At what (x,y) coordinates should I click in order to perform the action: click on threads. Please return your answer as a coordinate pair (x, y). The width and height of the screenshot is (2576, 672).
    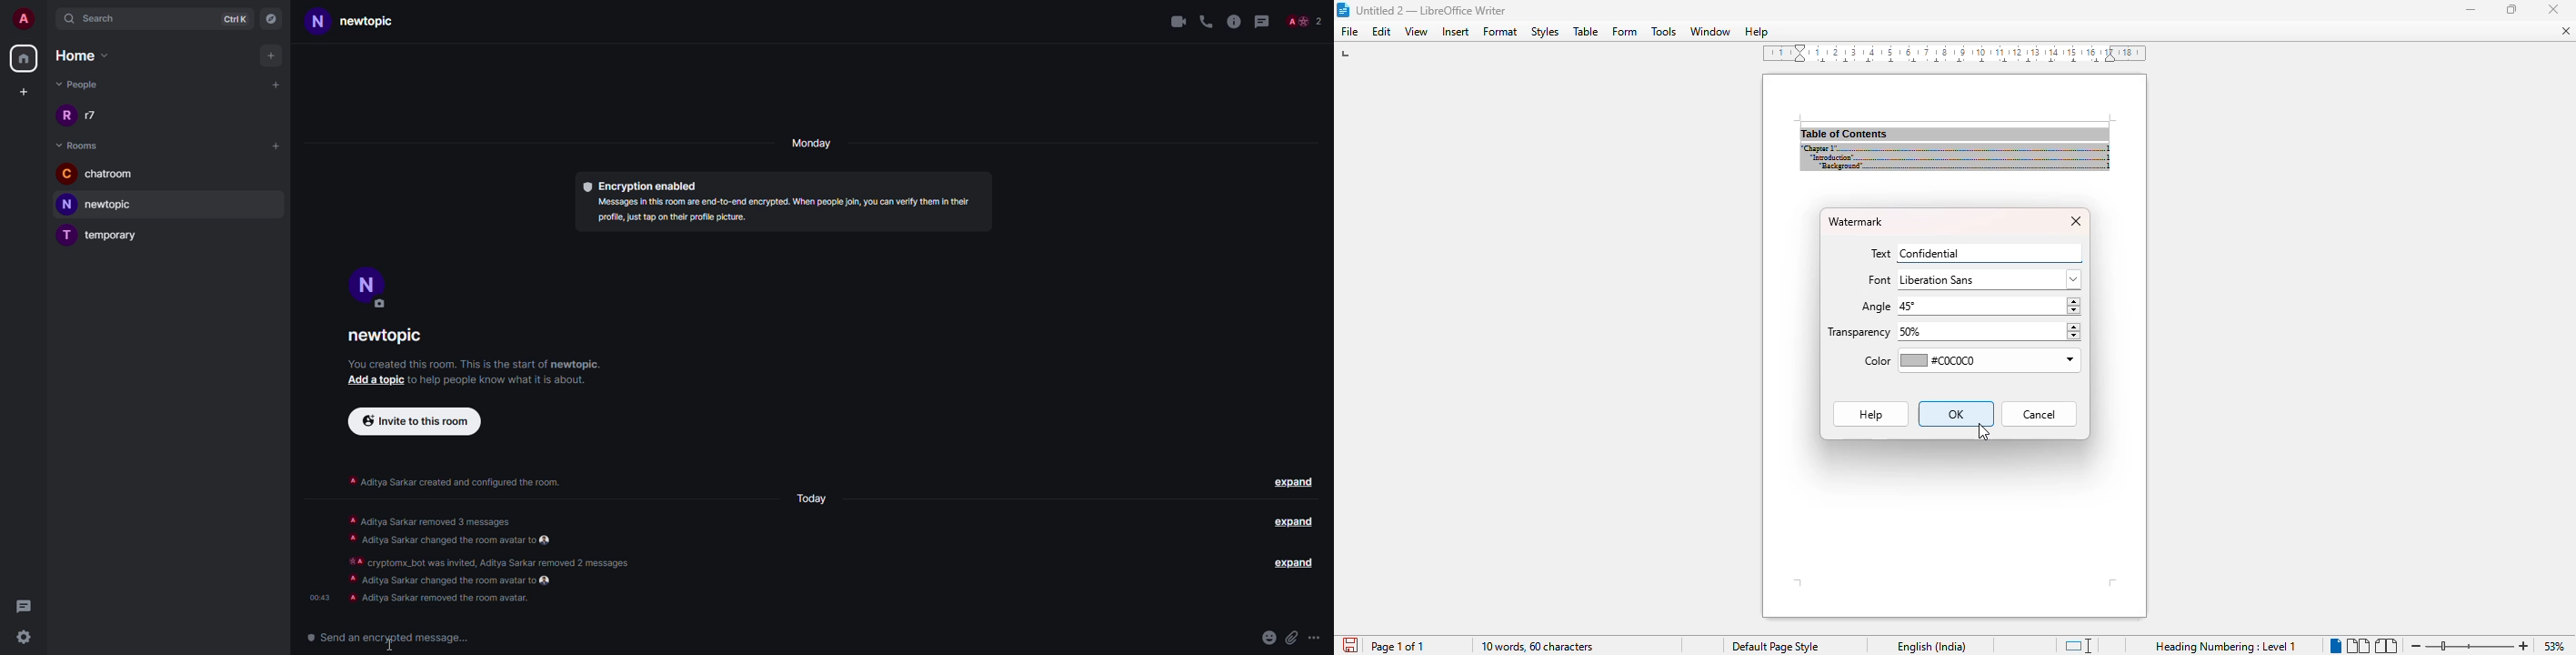
    Looking at the image, I should click on (1261, 19).